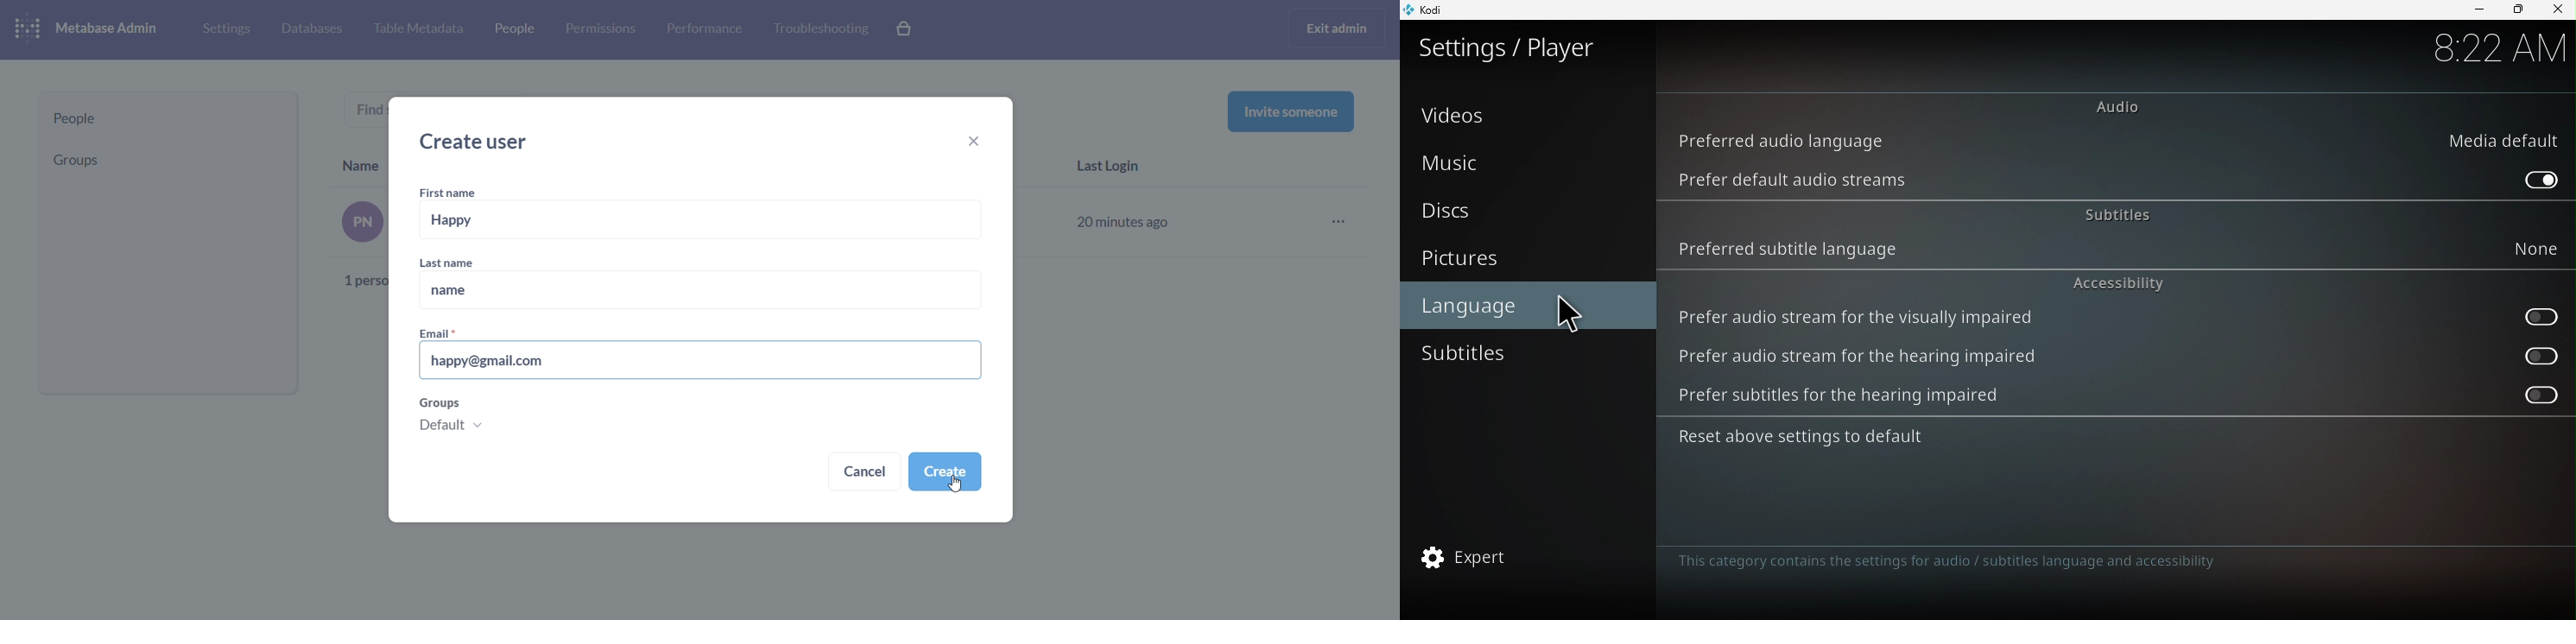 The image size is (2576, 644). What do you see at coordinates (1530, 304) in the screenshot?
I see `Language` at bounding box center [1530, 304].